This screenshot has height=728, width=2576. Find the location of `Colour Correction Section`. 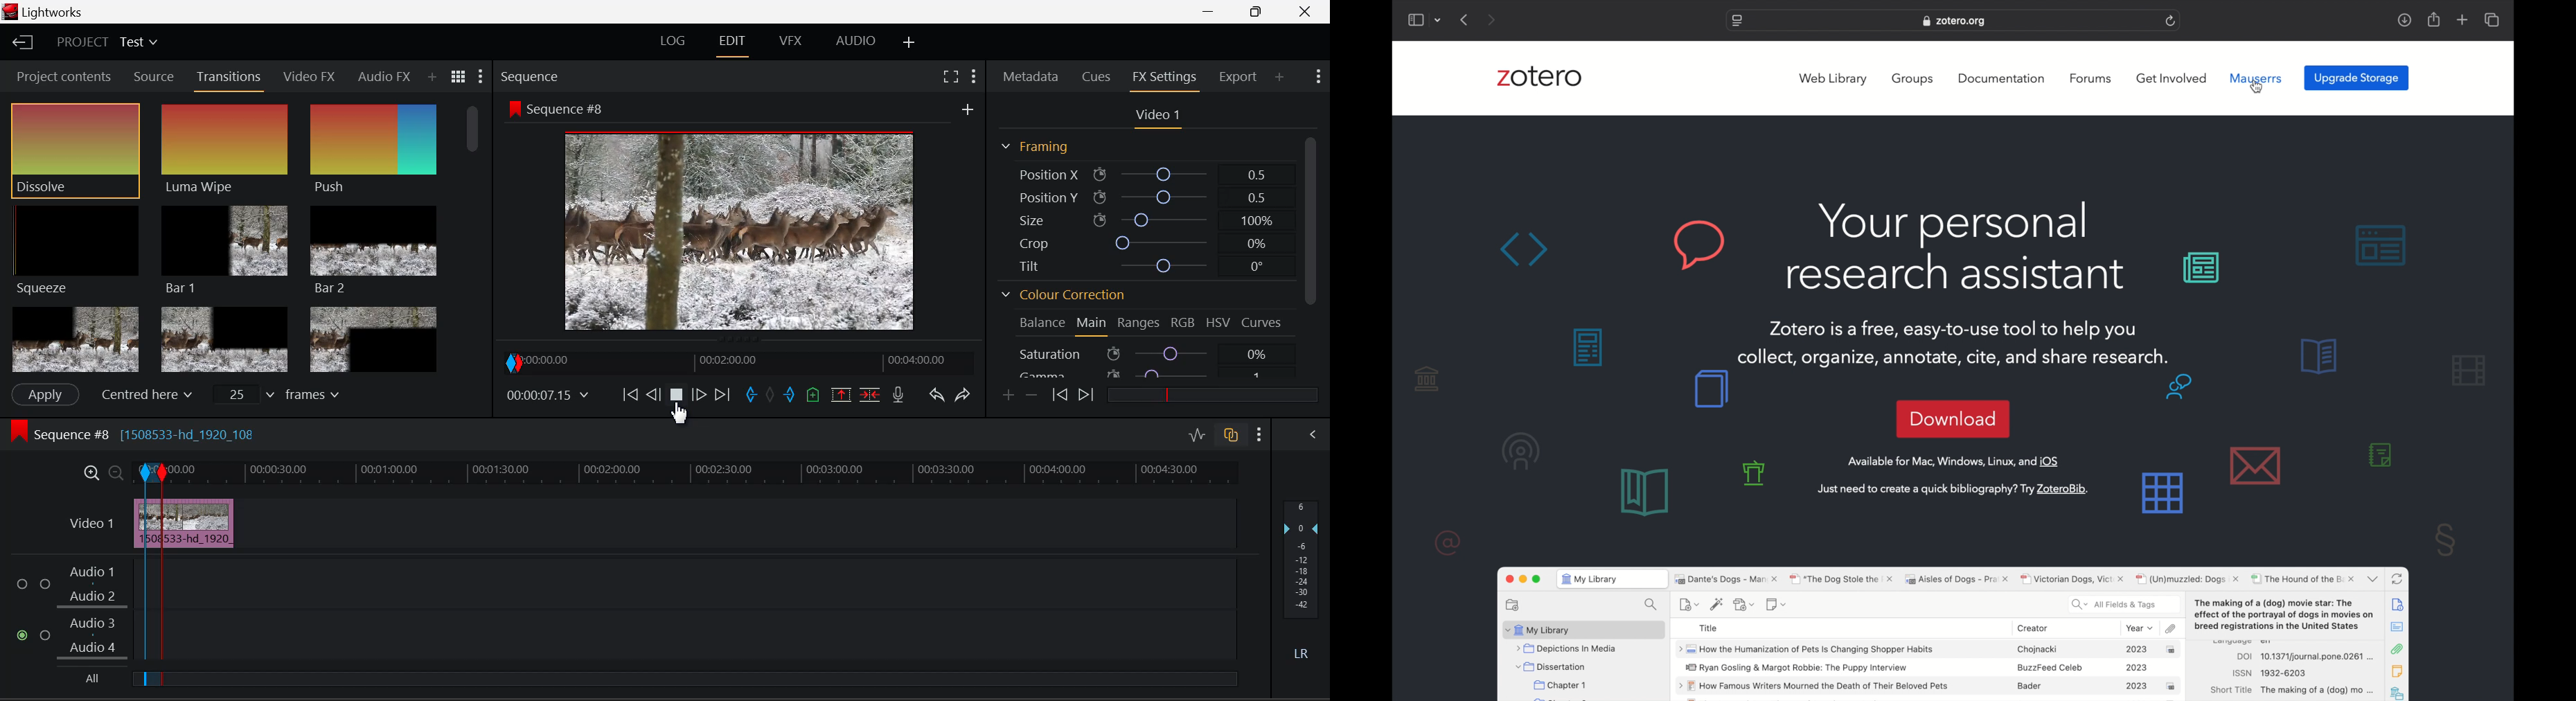

Colour Correction Section is located at coordinates (1064, 296).